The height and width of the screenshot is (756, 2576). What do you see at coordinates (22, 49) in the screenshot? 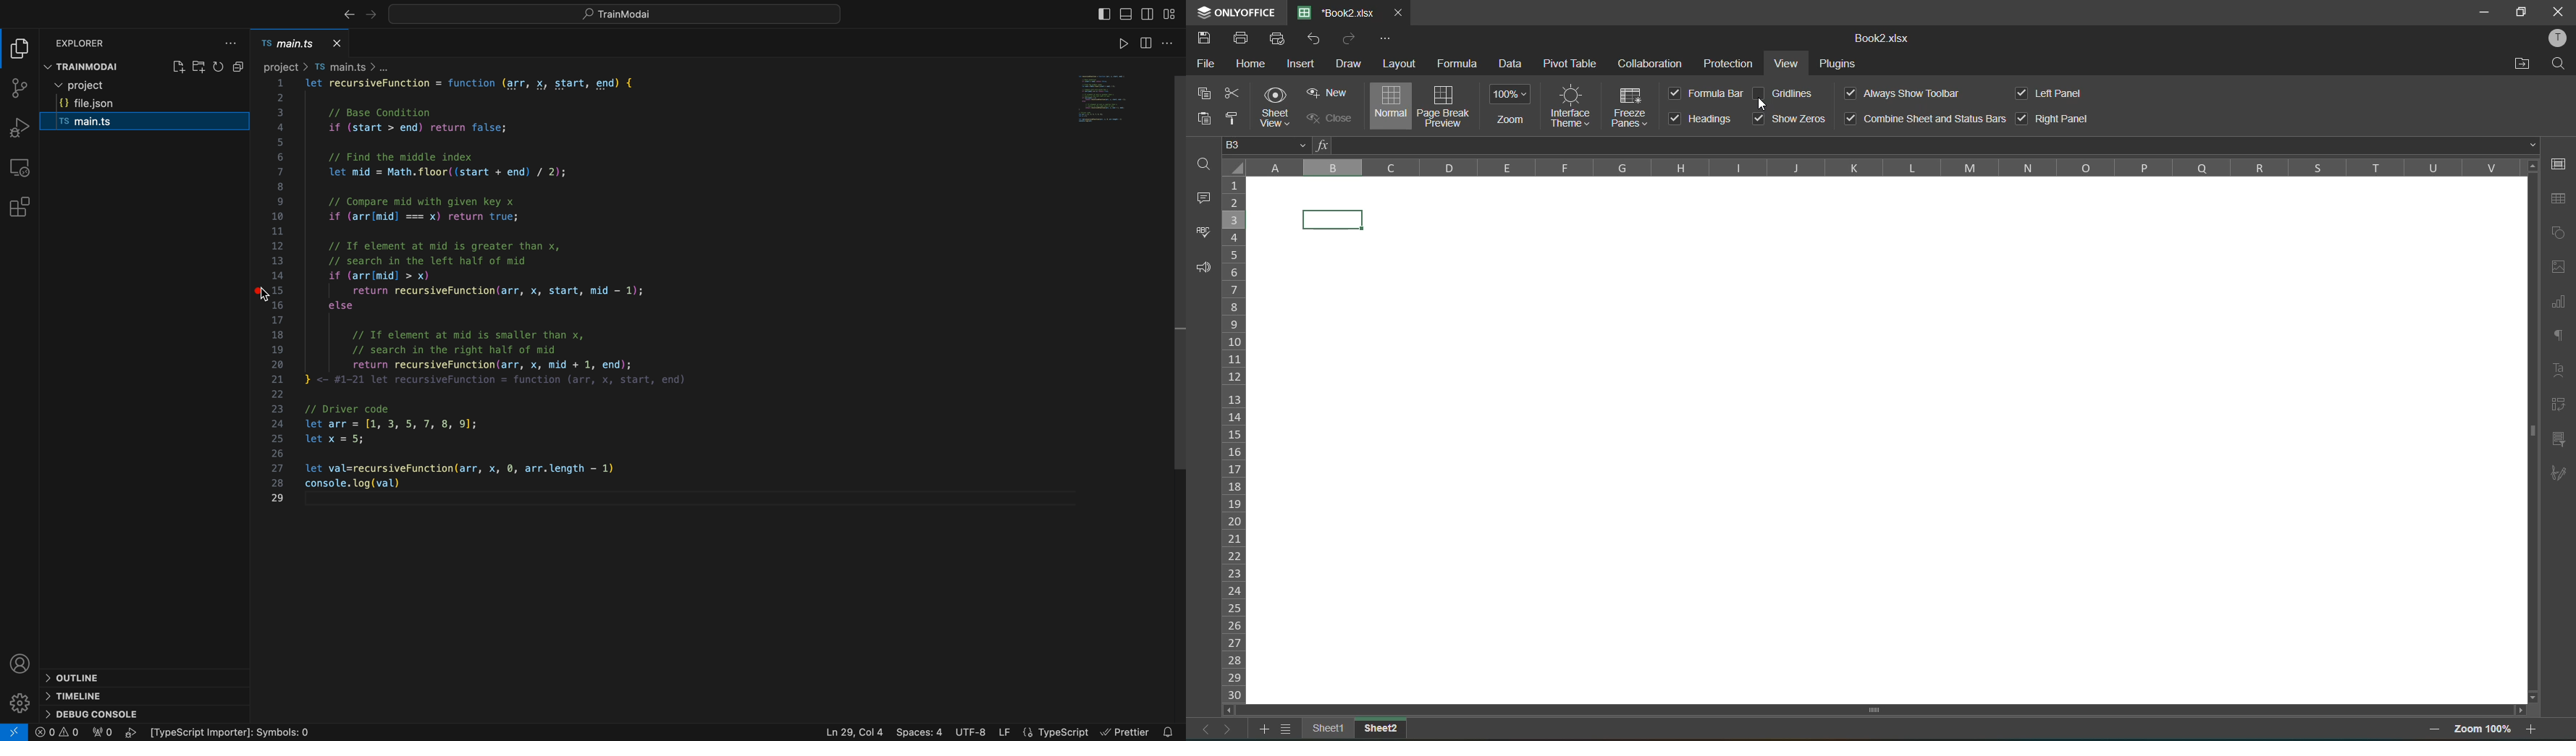
I see `file explorer ` at bounding box center [22, 49].